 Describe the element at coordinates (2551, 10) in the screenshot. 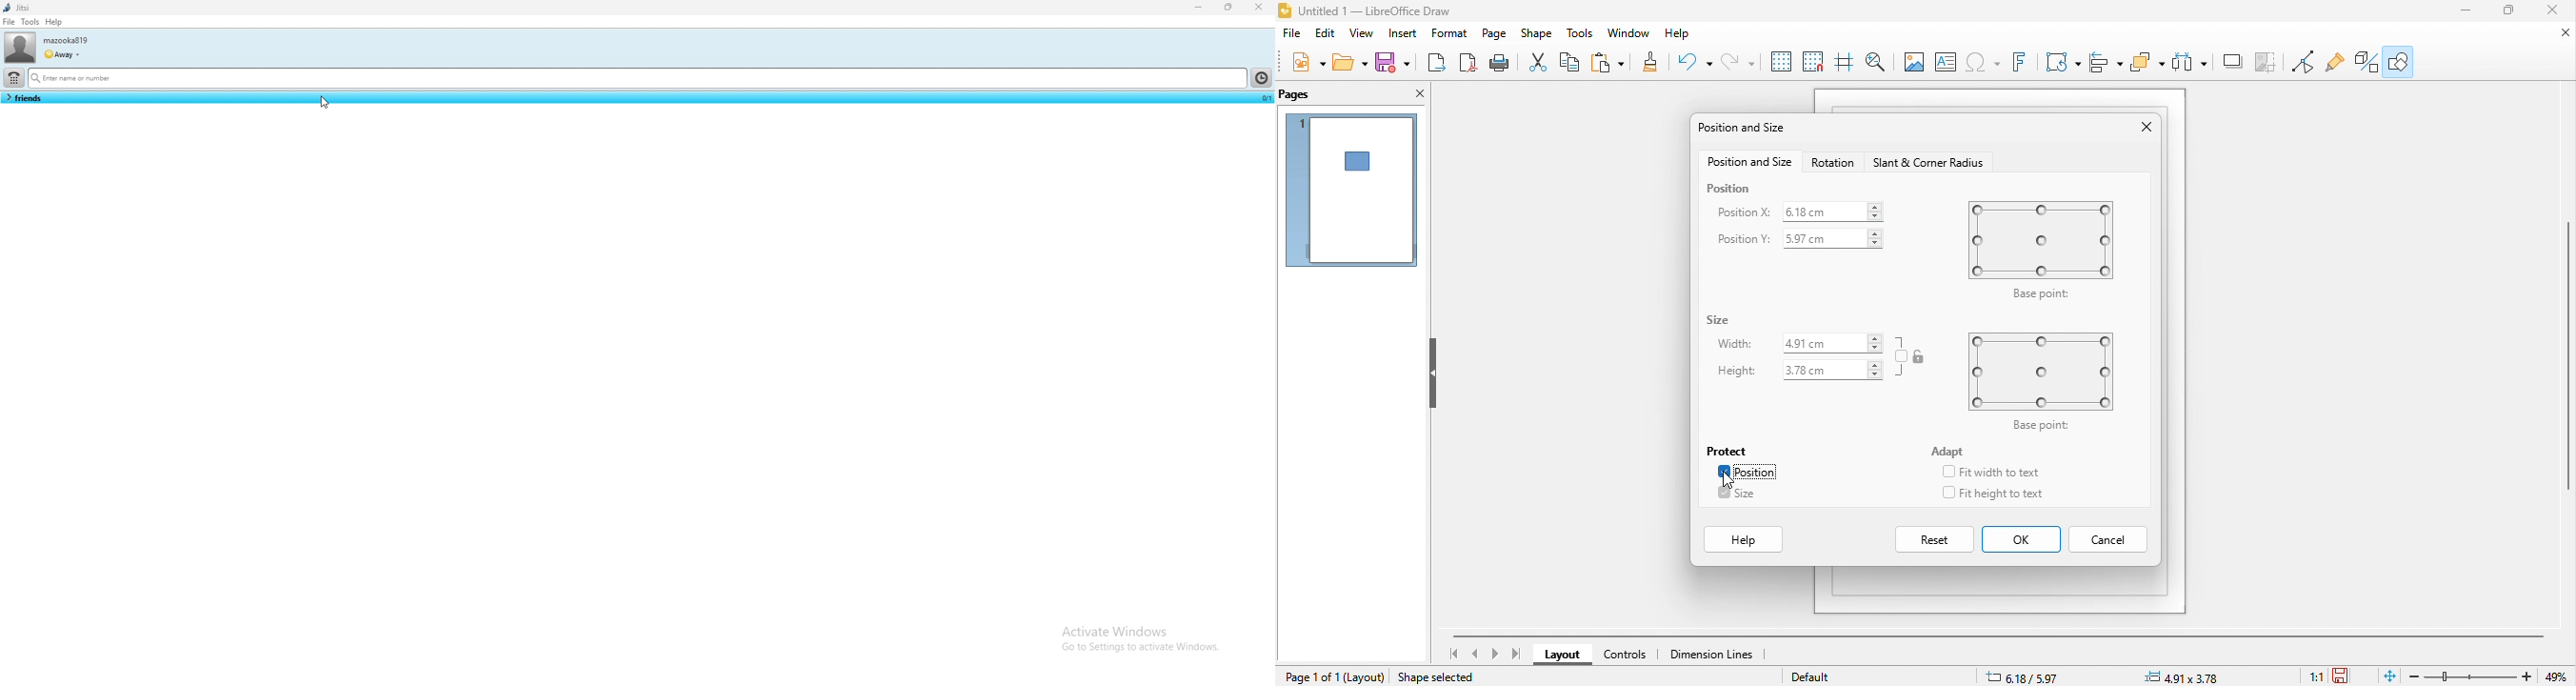

I see `close` at that location.